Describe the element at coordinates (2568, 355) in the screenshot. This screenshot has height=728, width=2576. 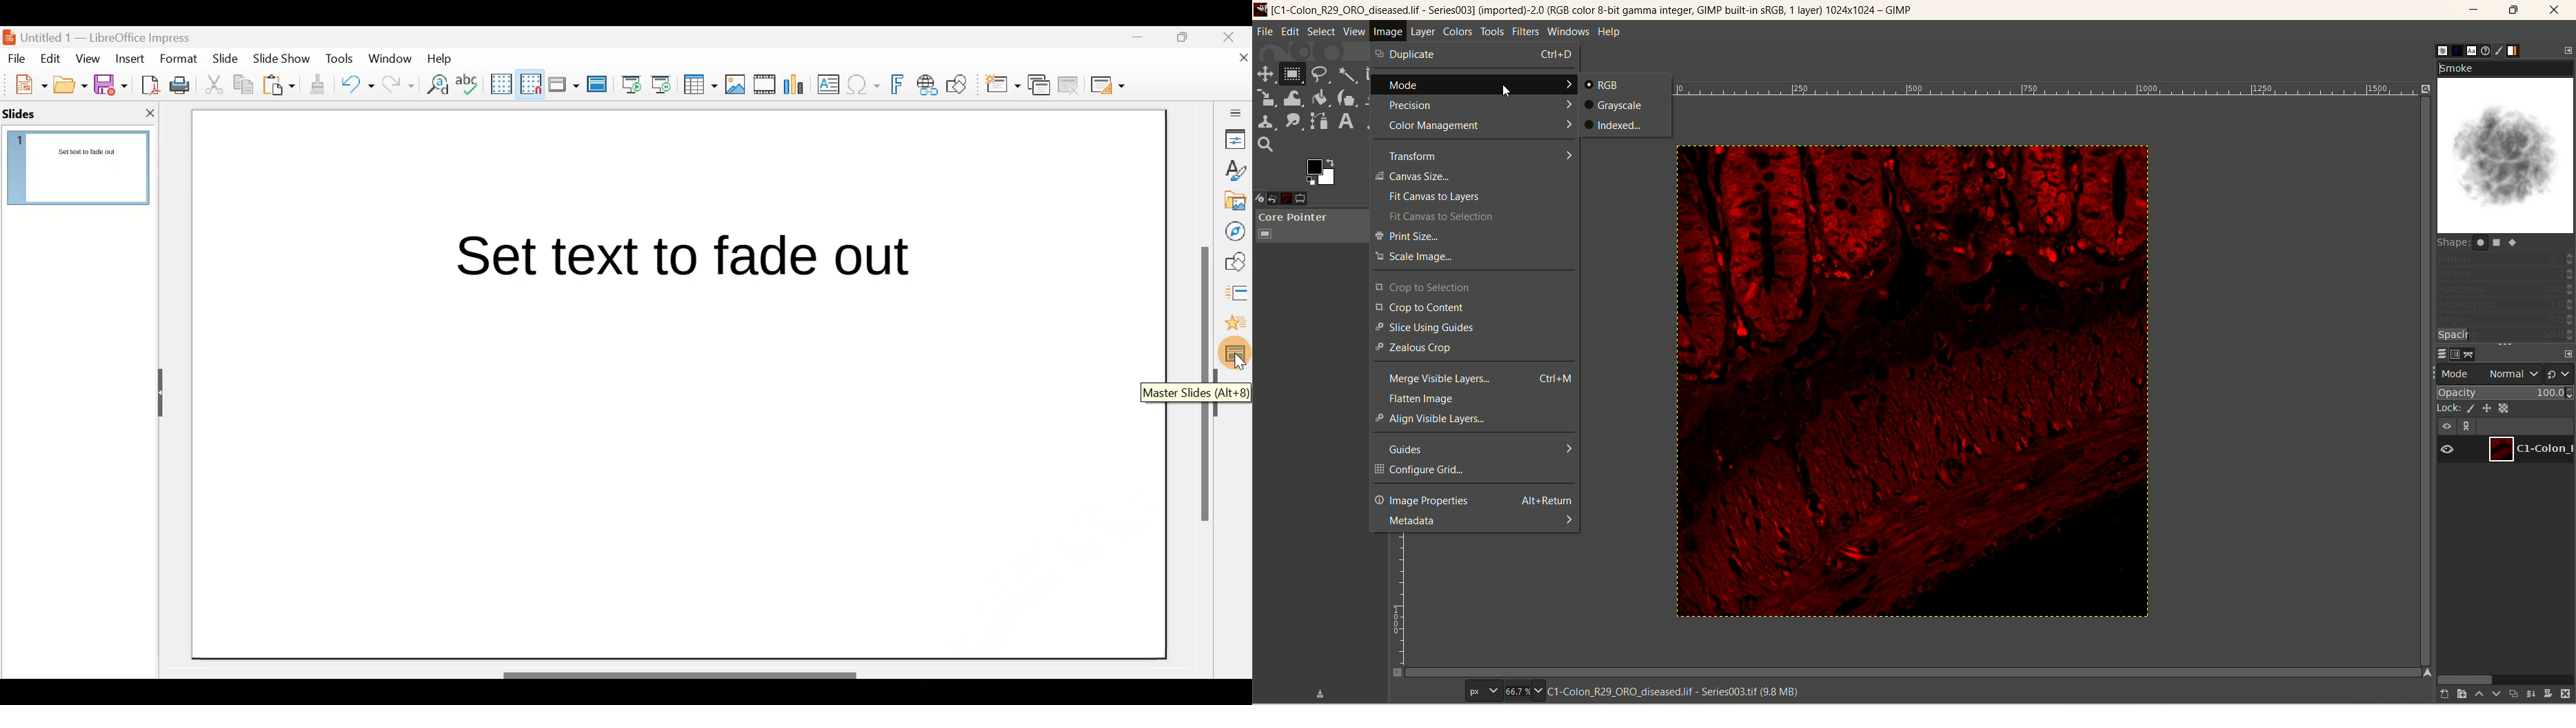
I see `configure this tab` at that location.